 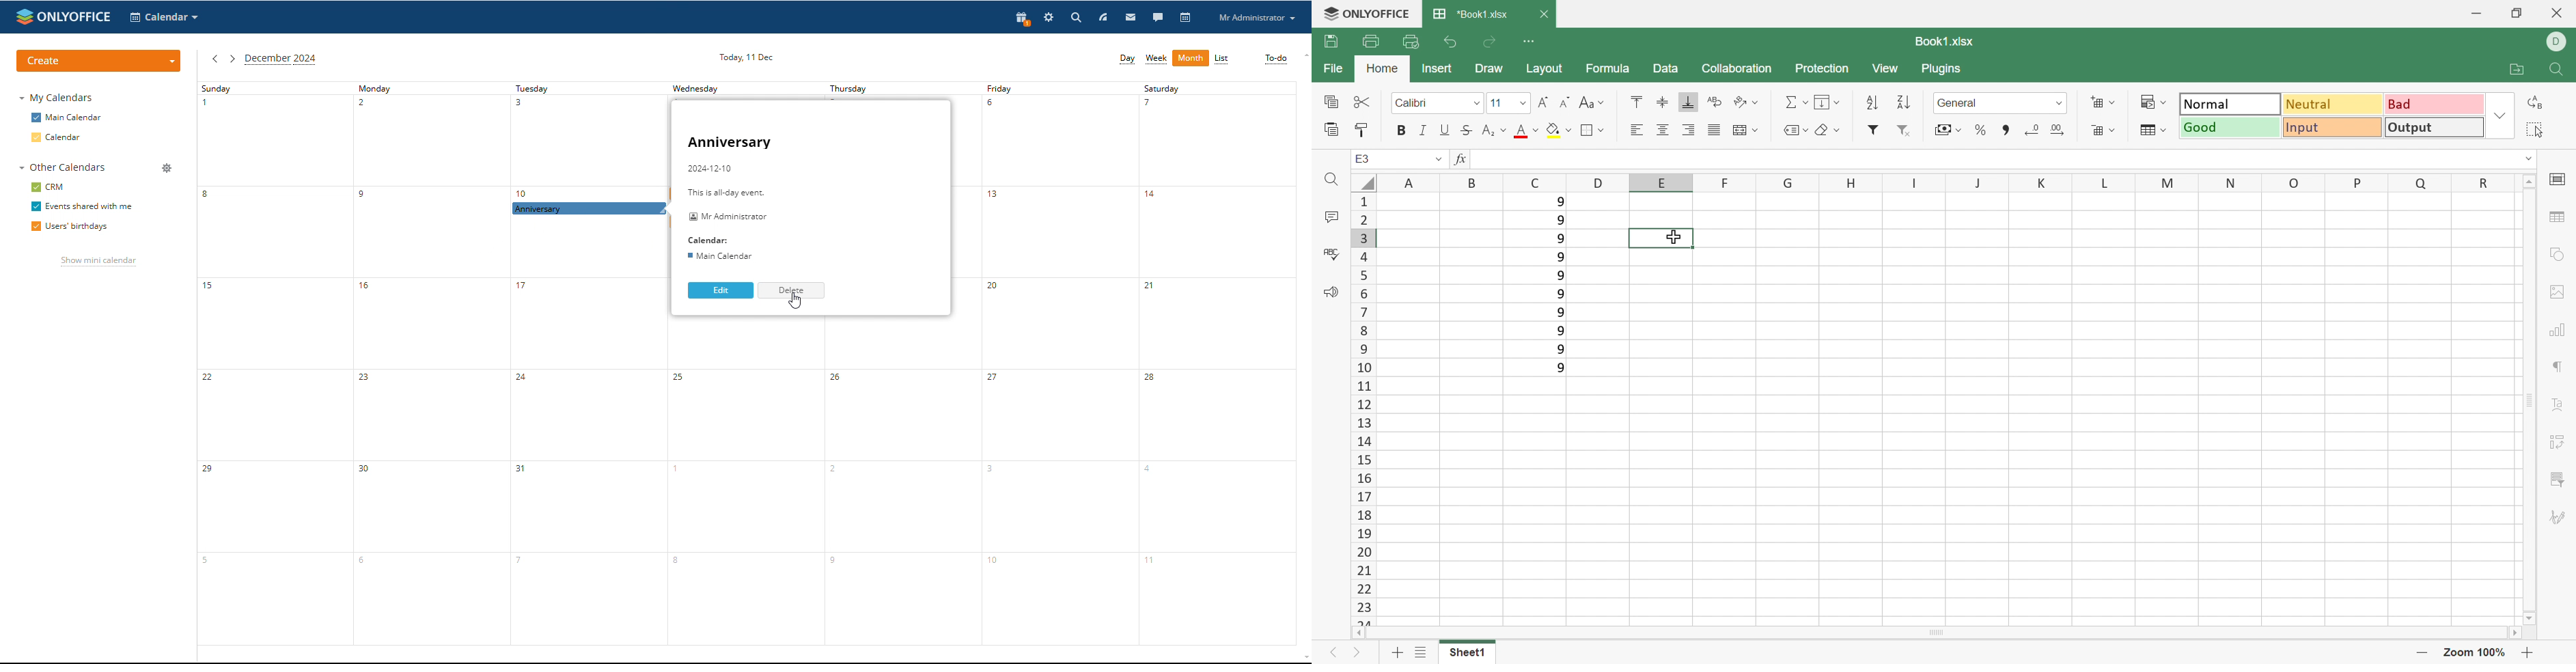 What do you see at coordinates (1364, 158) in the screenshot?
I see `E3` at bounding box center [1364, 158].